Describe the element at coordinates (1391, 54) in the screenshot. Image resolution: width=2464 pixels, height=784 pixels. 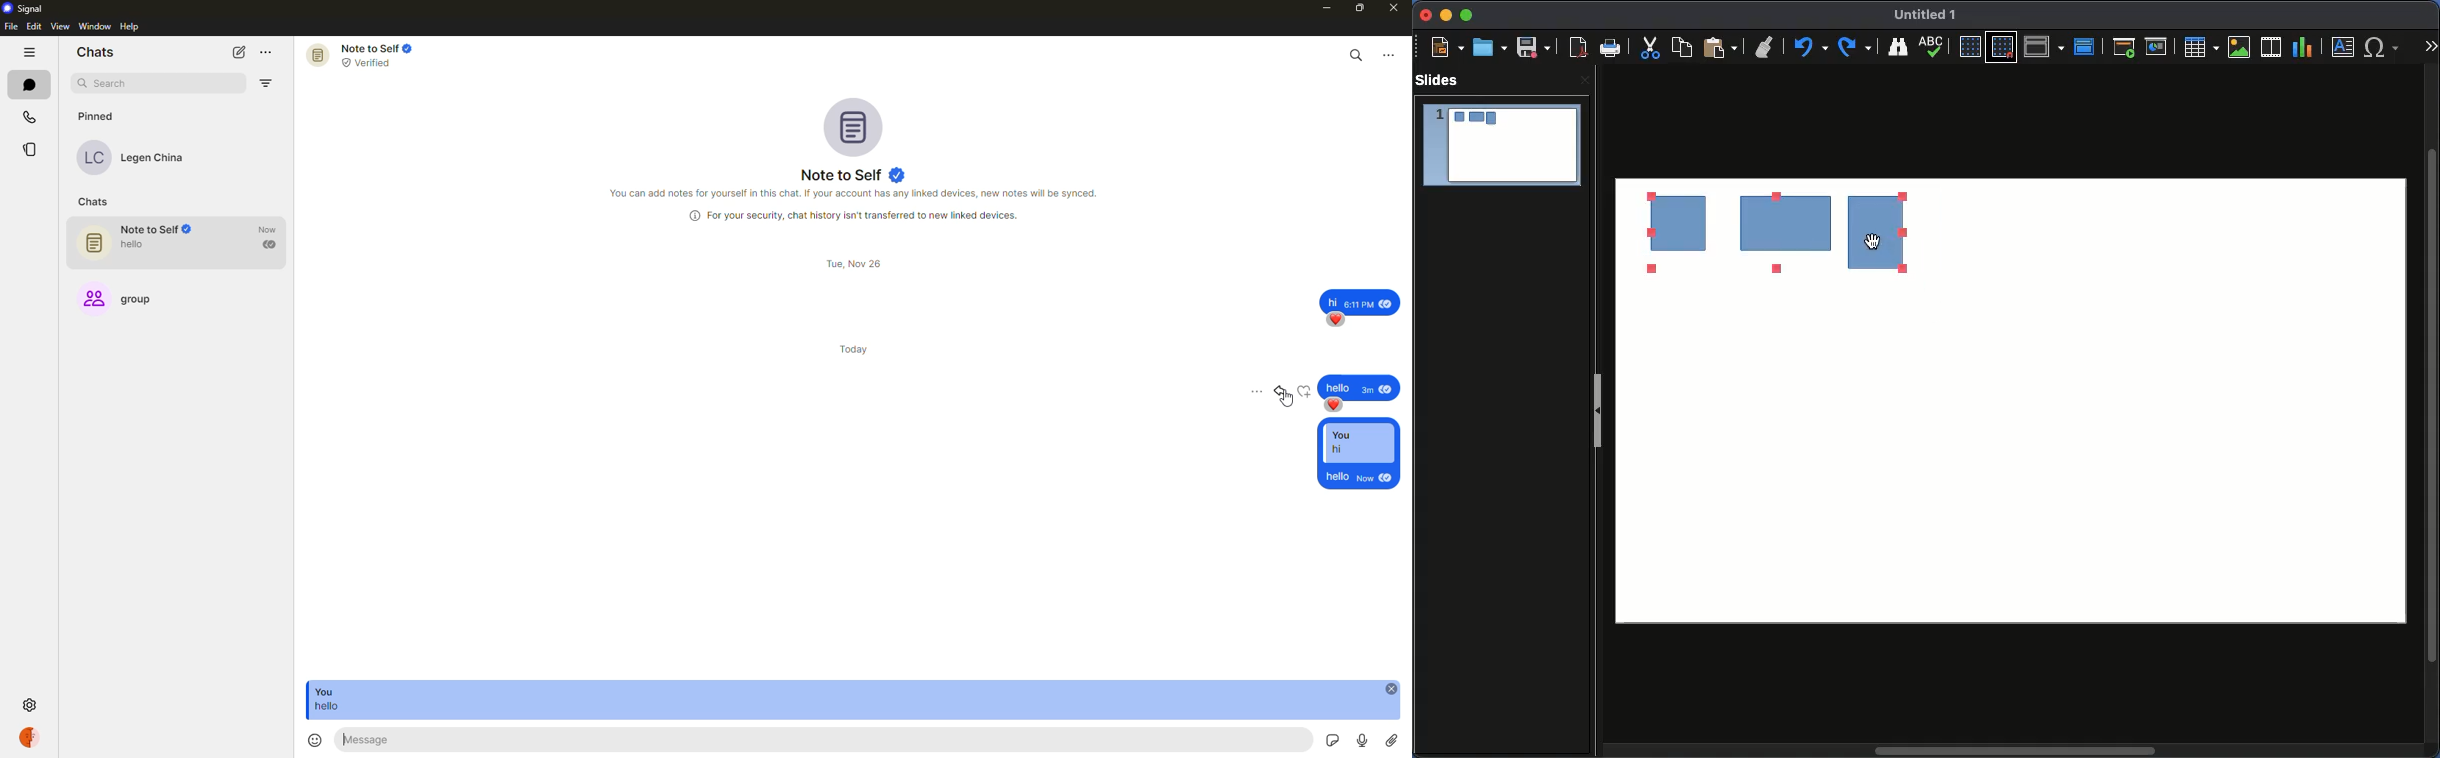
I see `more` at that location.